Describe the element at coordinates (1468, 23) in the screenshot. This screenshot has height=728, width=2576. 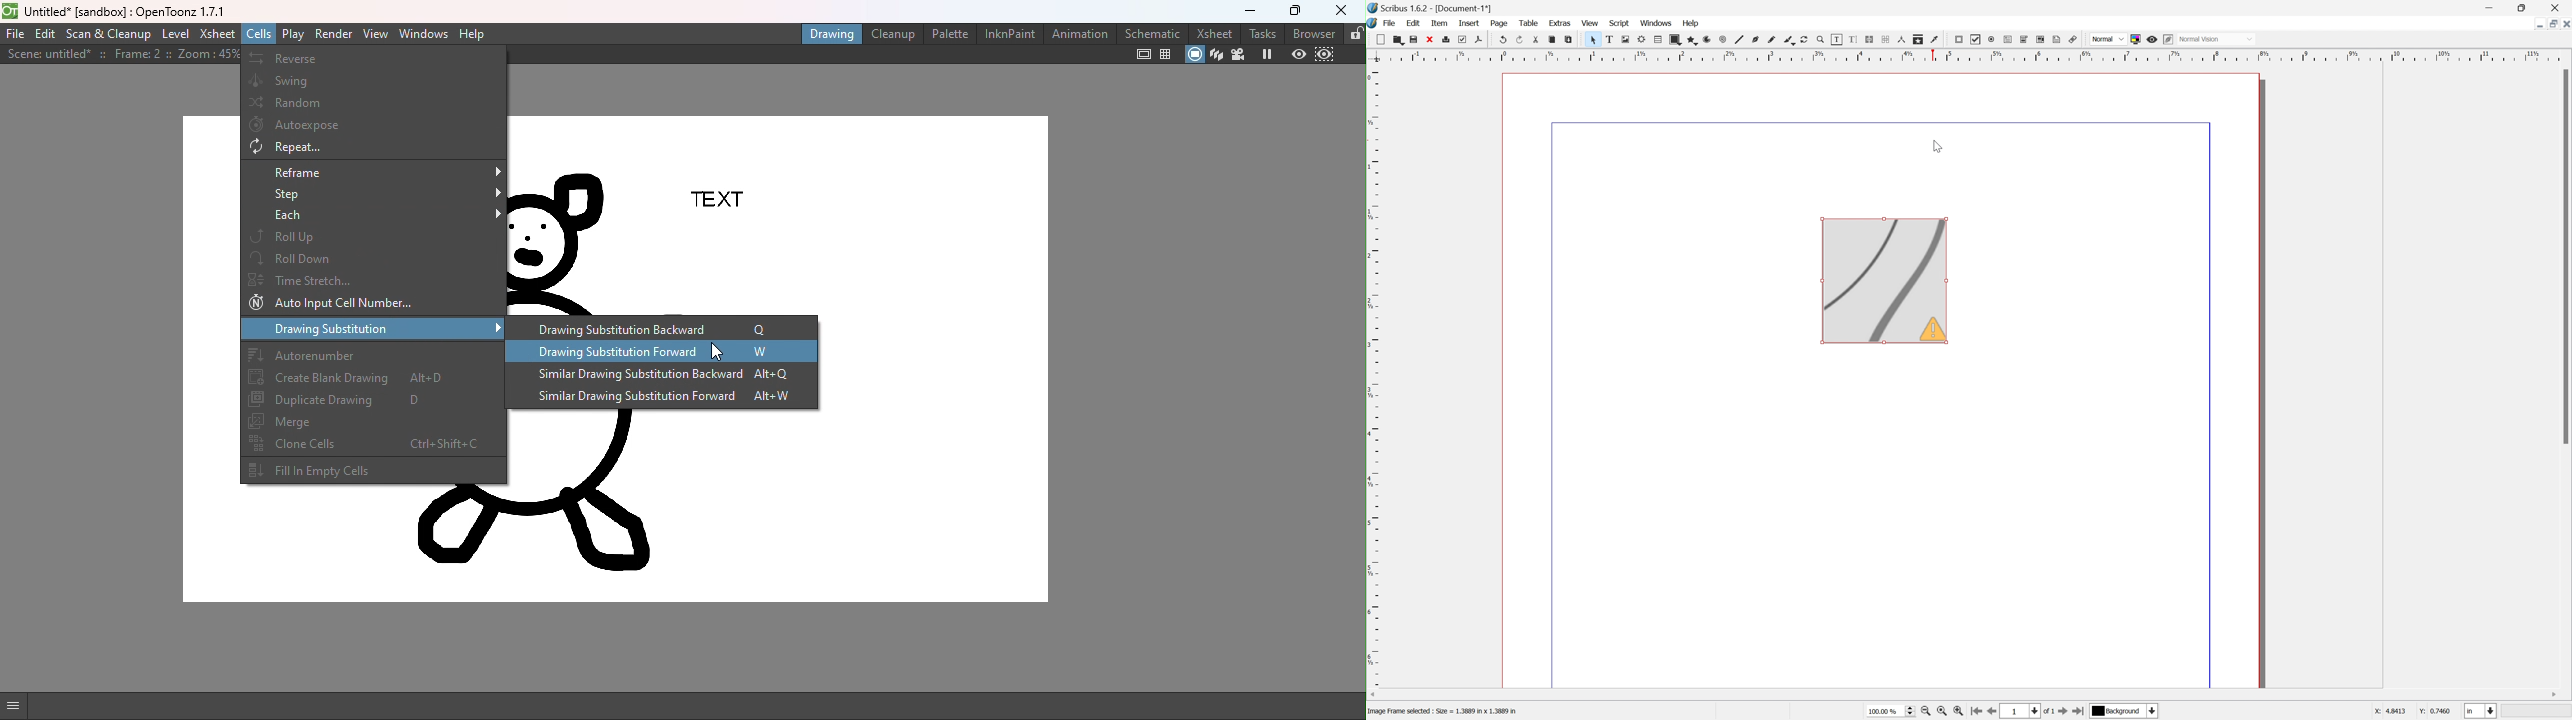
I see `Insert` at that location.